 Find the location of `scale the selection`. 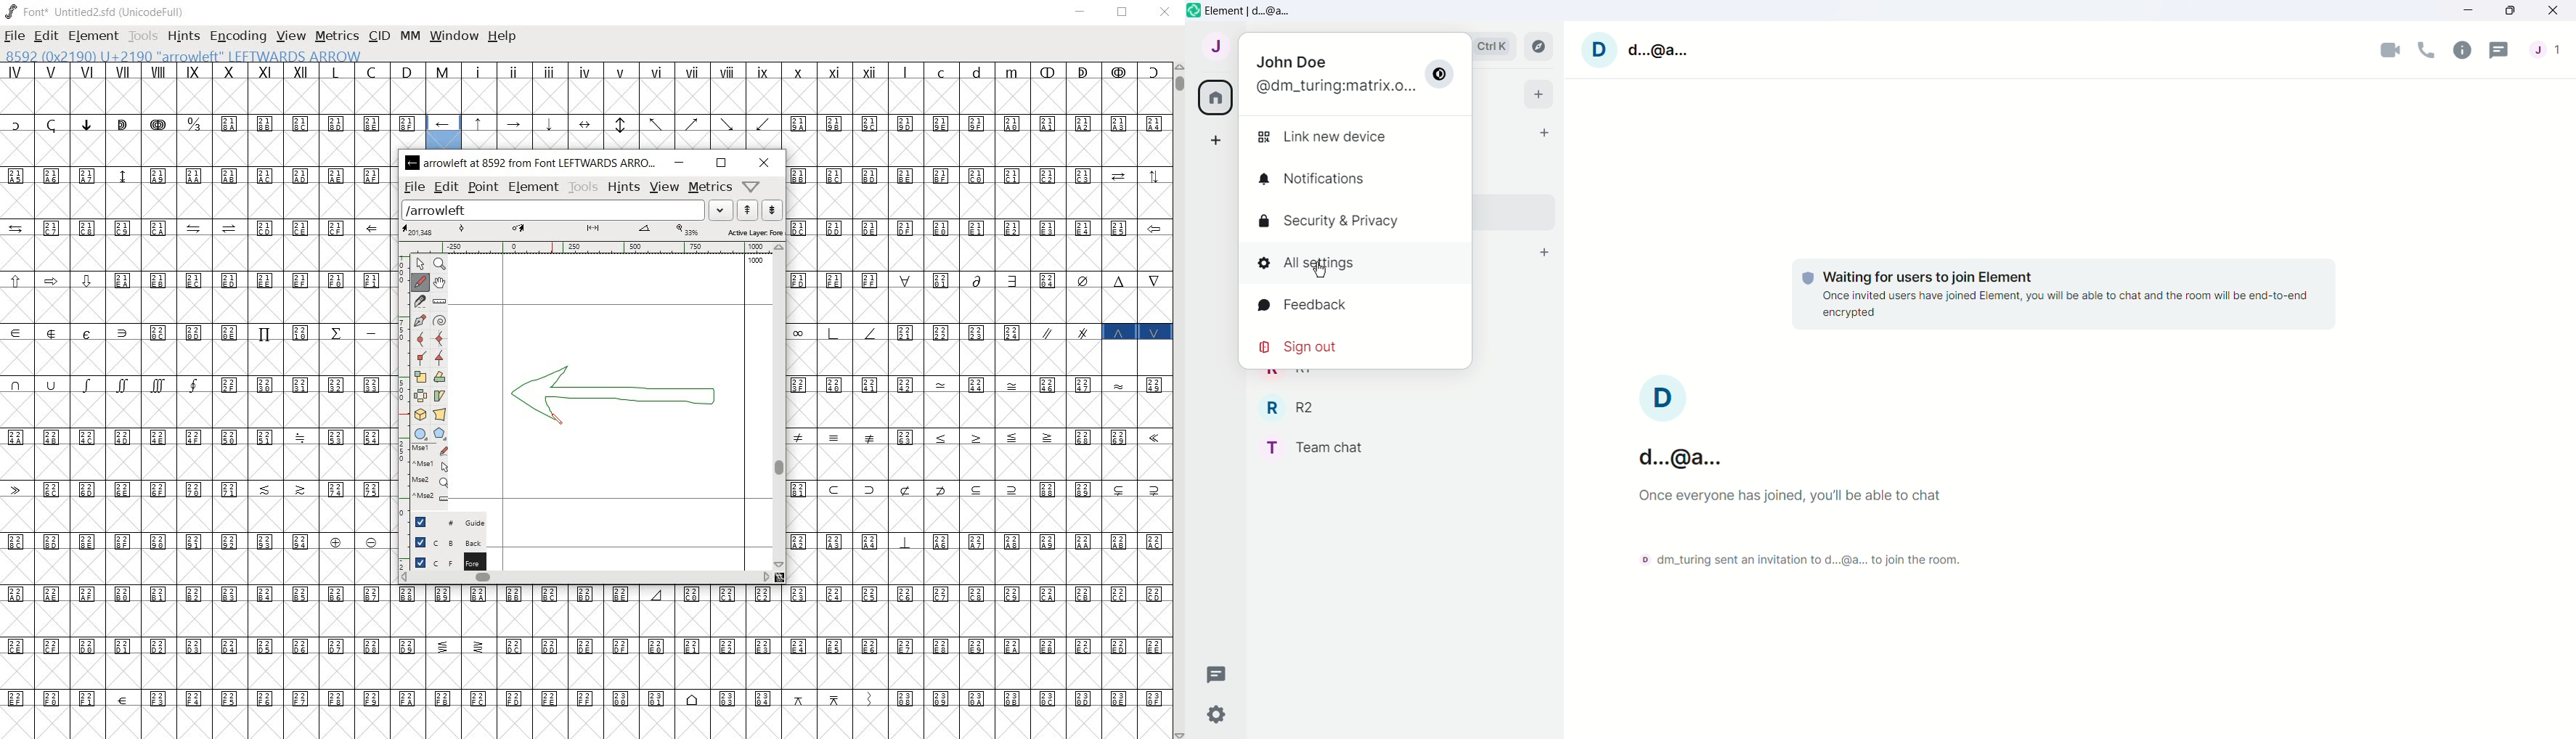

scale the selection is located at coordinates (420, 377).